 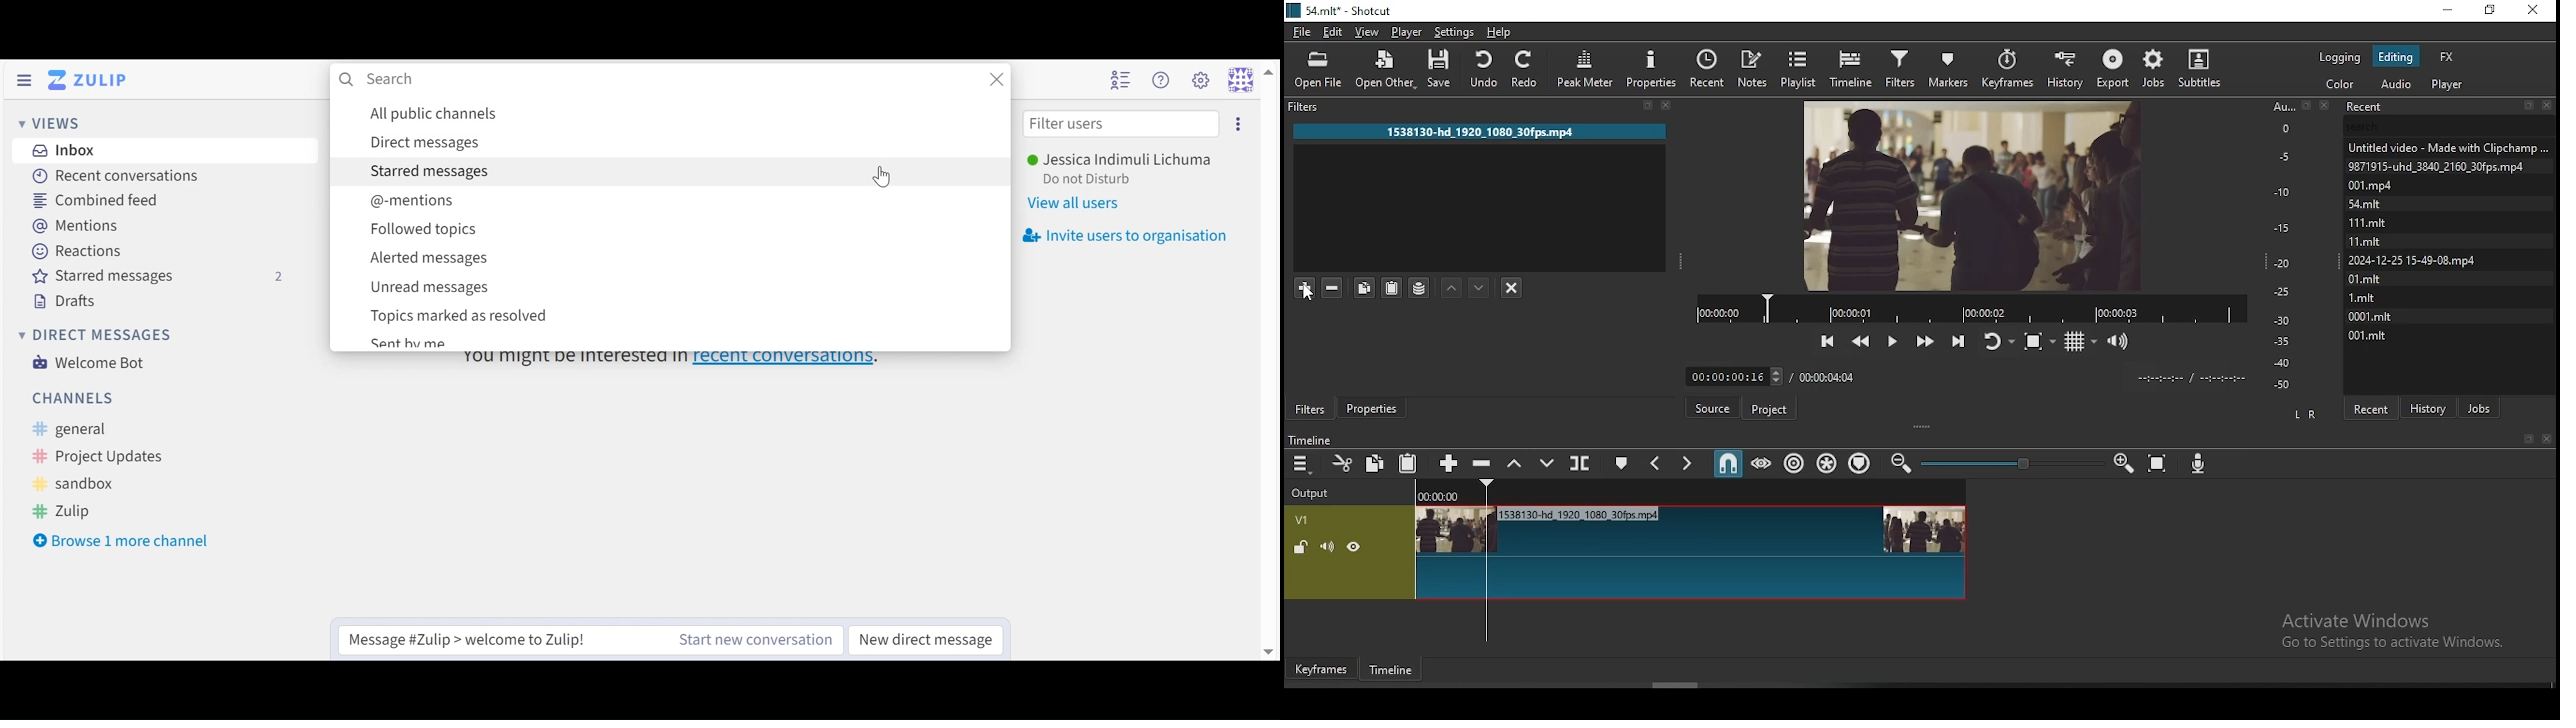 I want to click on video progress bar, so click(x=1971, y=307).